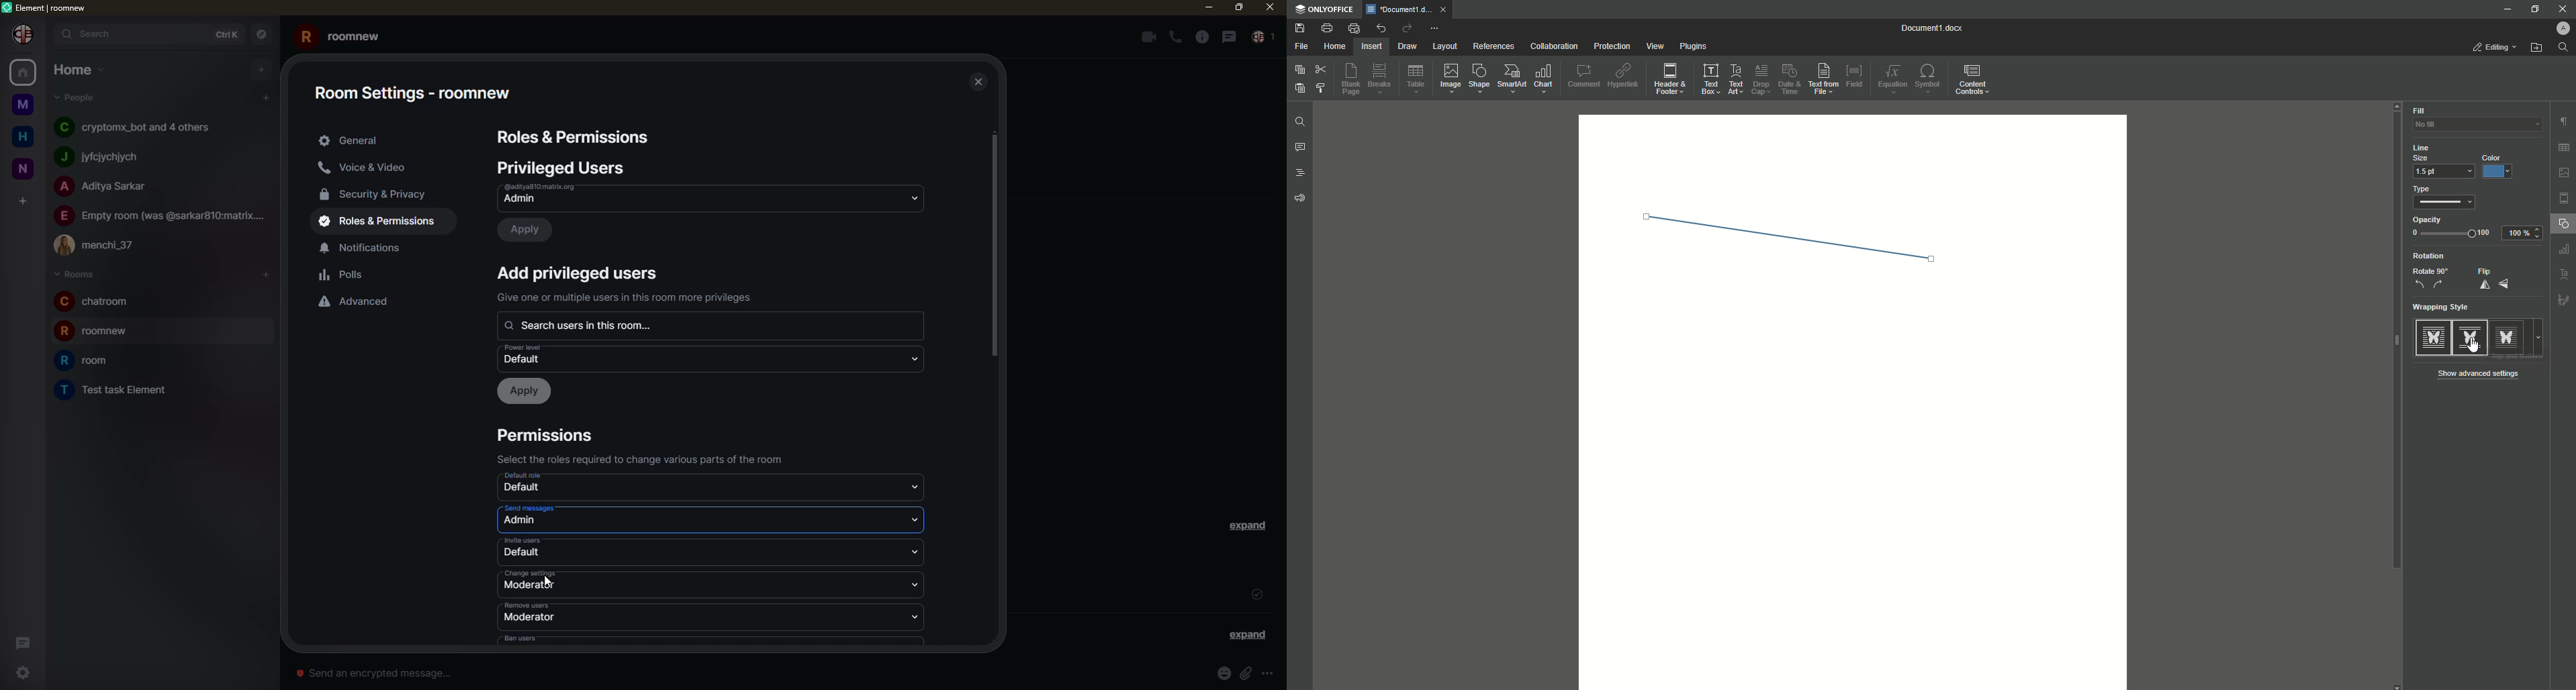  I want to click on Flip, so click(2493, 279).